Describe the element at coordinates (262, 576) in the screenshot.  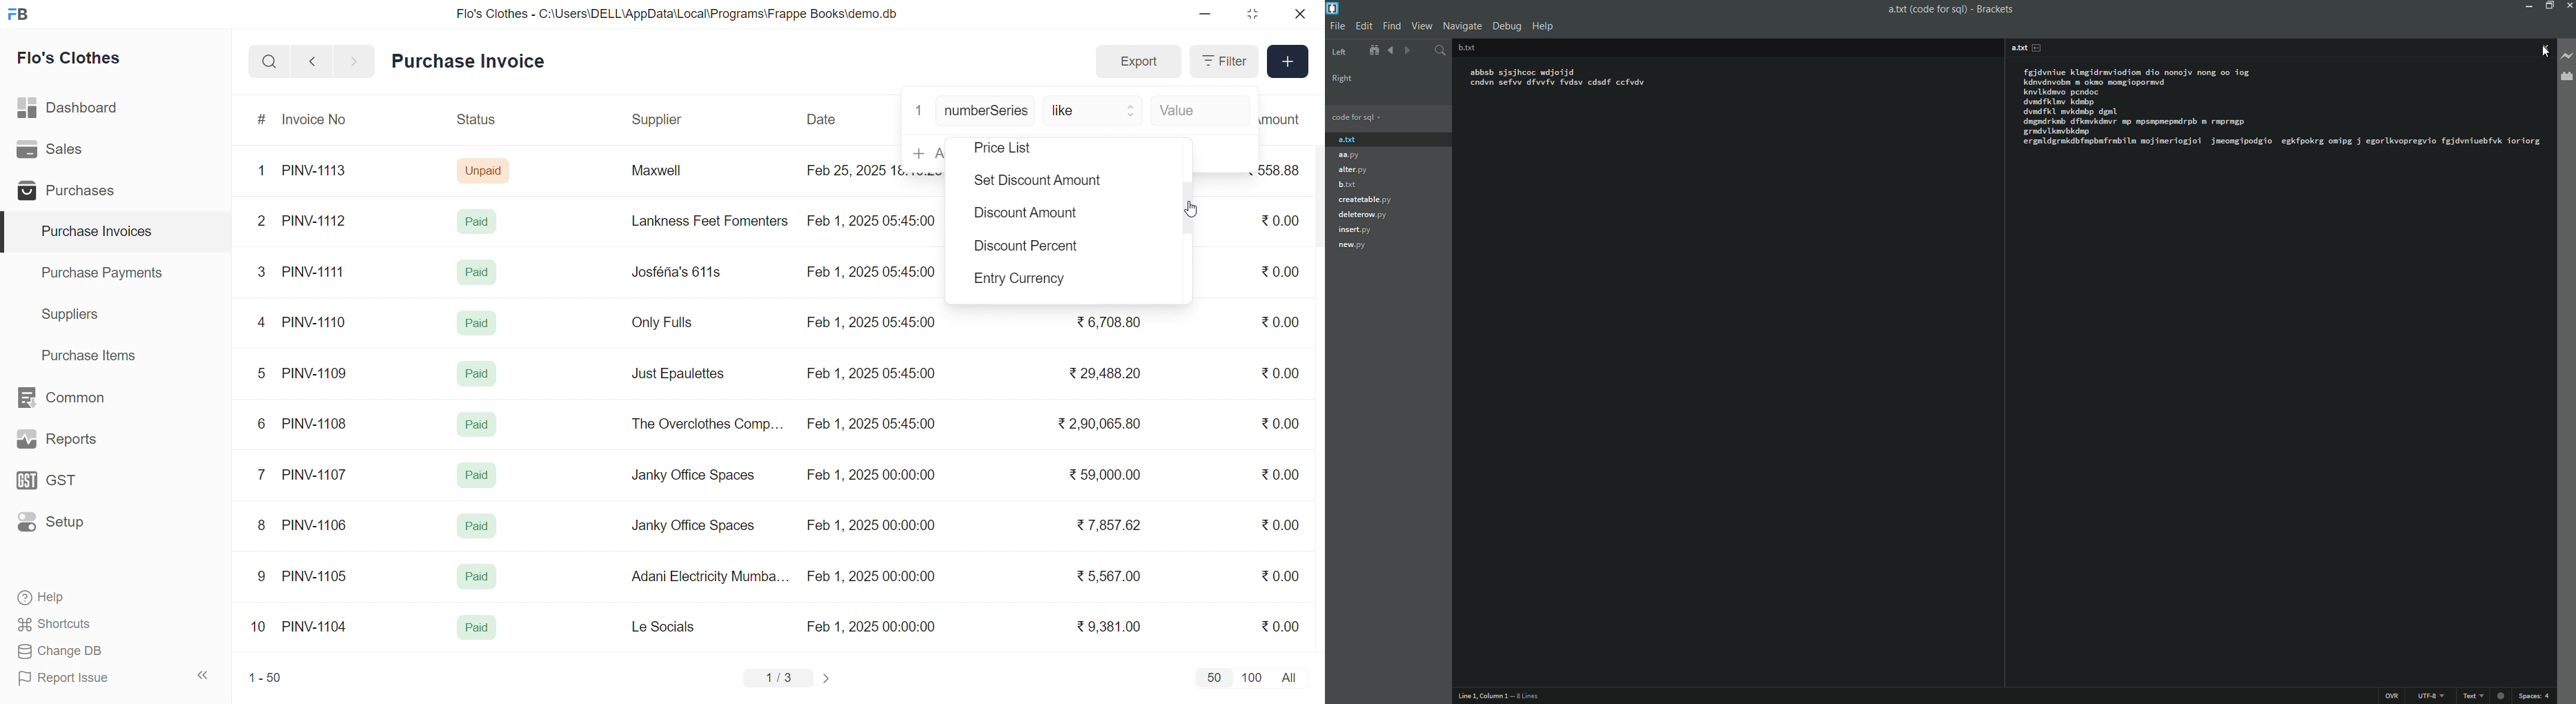
I see `9` at that location.